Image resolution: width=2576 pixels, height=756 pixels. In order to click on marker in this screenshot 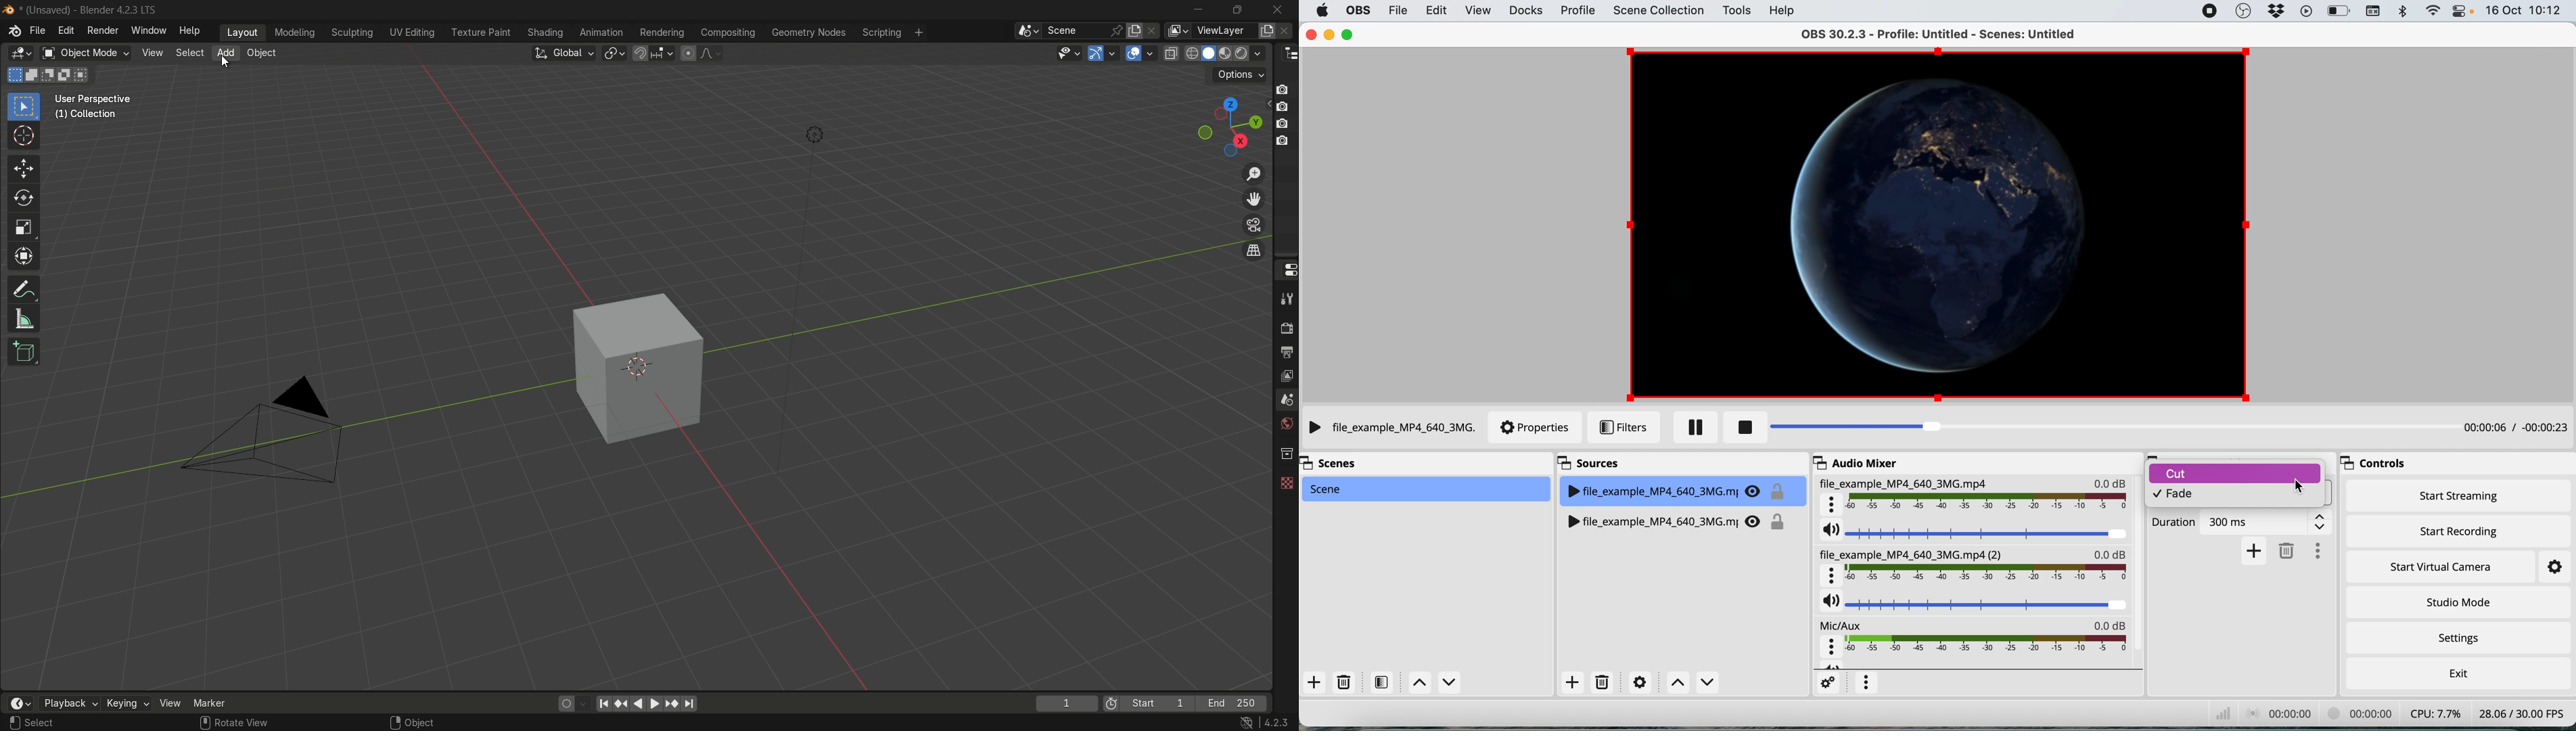, I will do `click(210, 703)`.